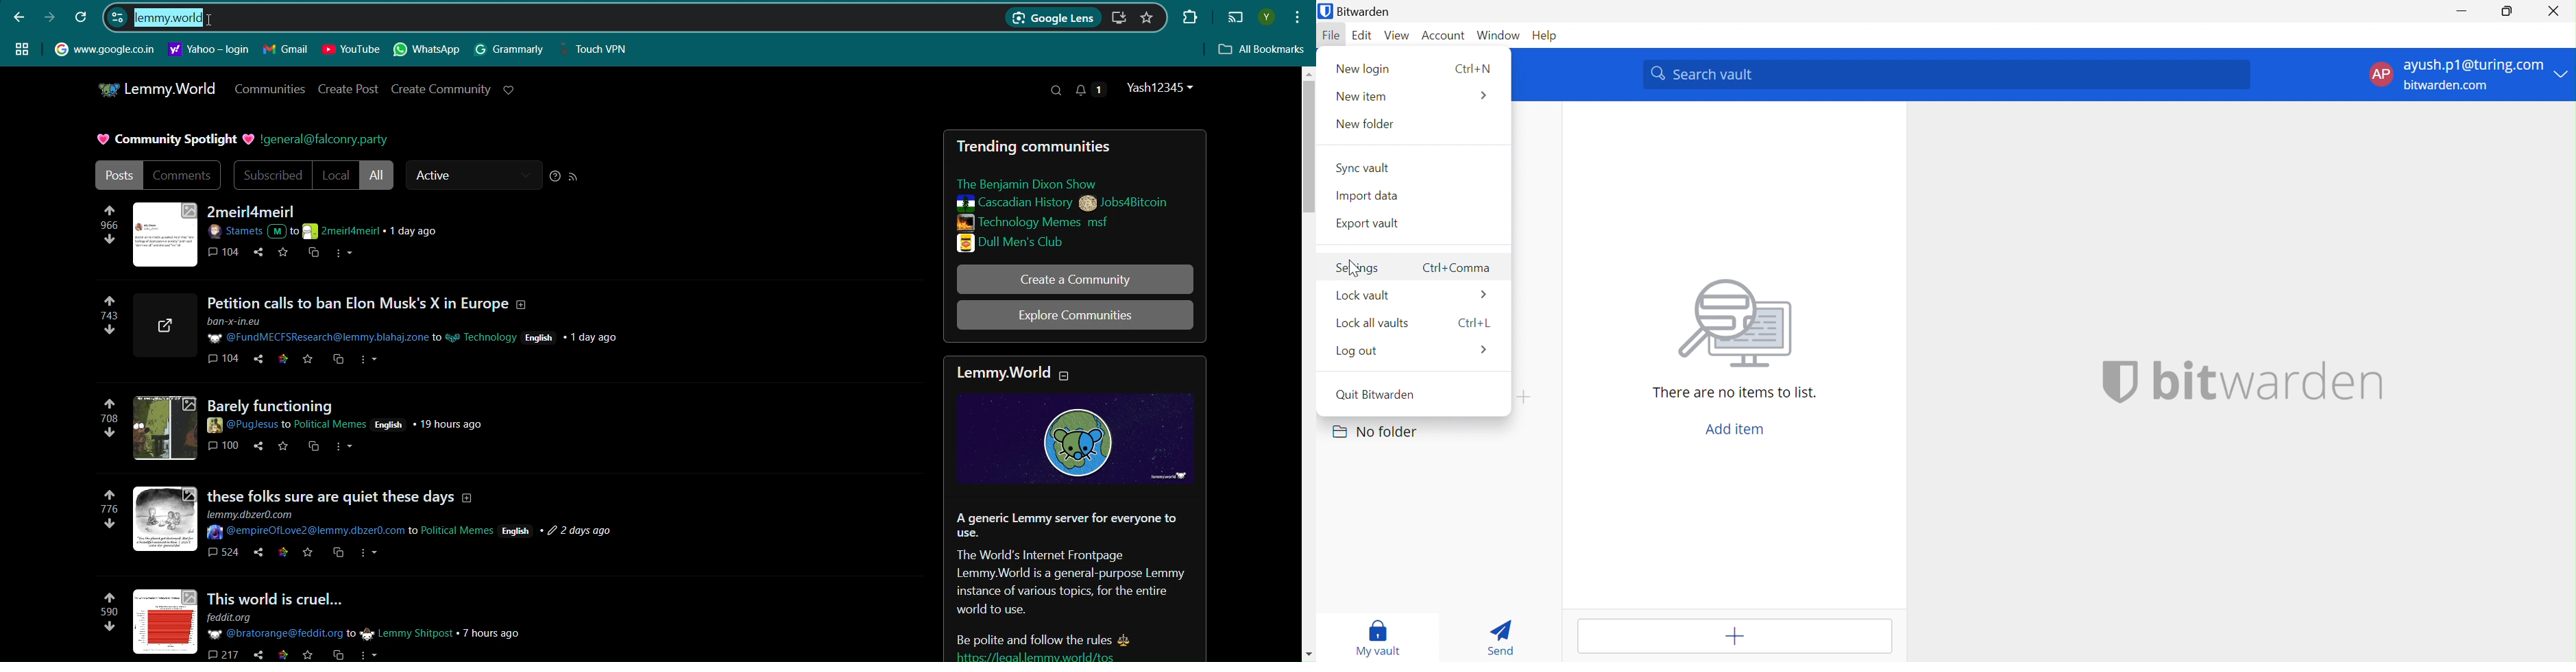 This screenshot has height=672, width=2576. What do you see at coordinates (166, 233) in the screenshot?
I see `Image` at bounding box center [166, 233].